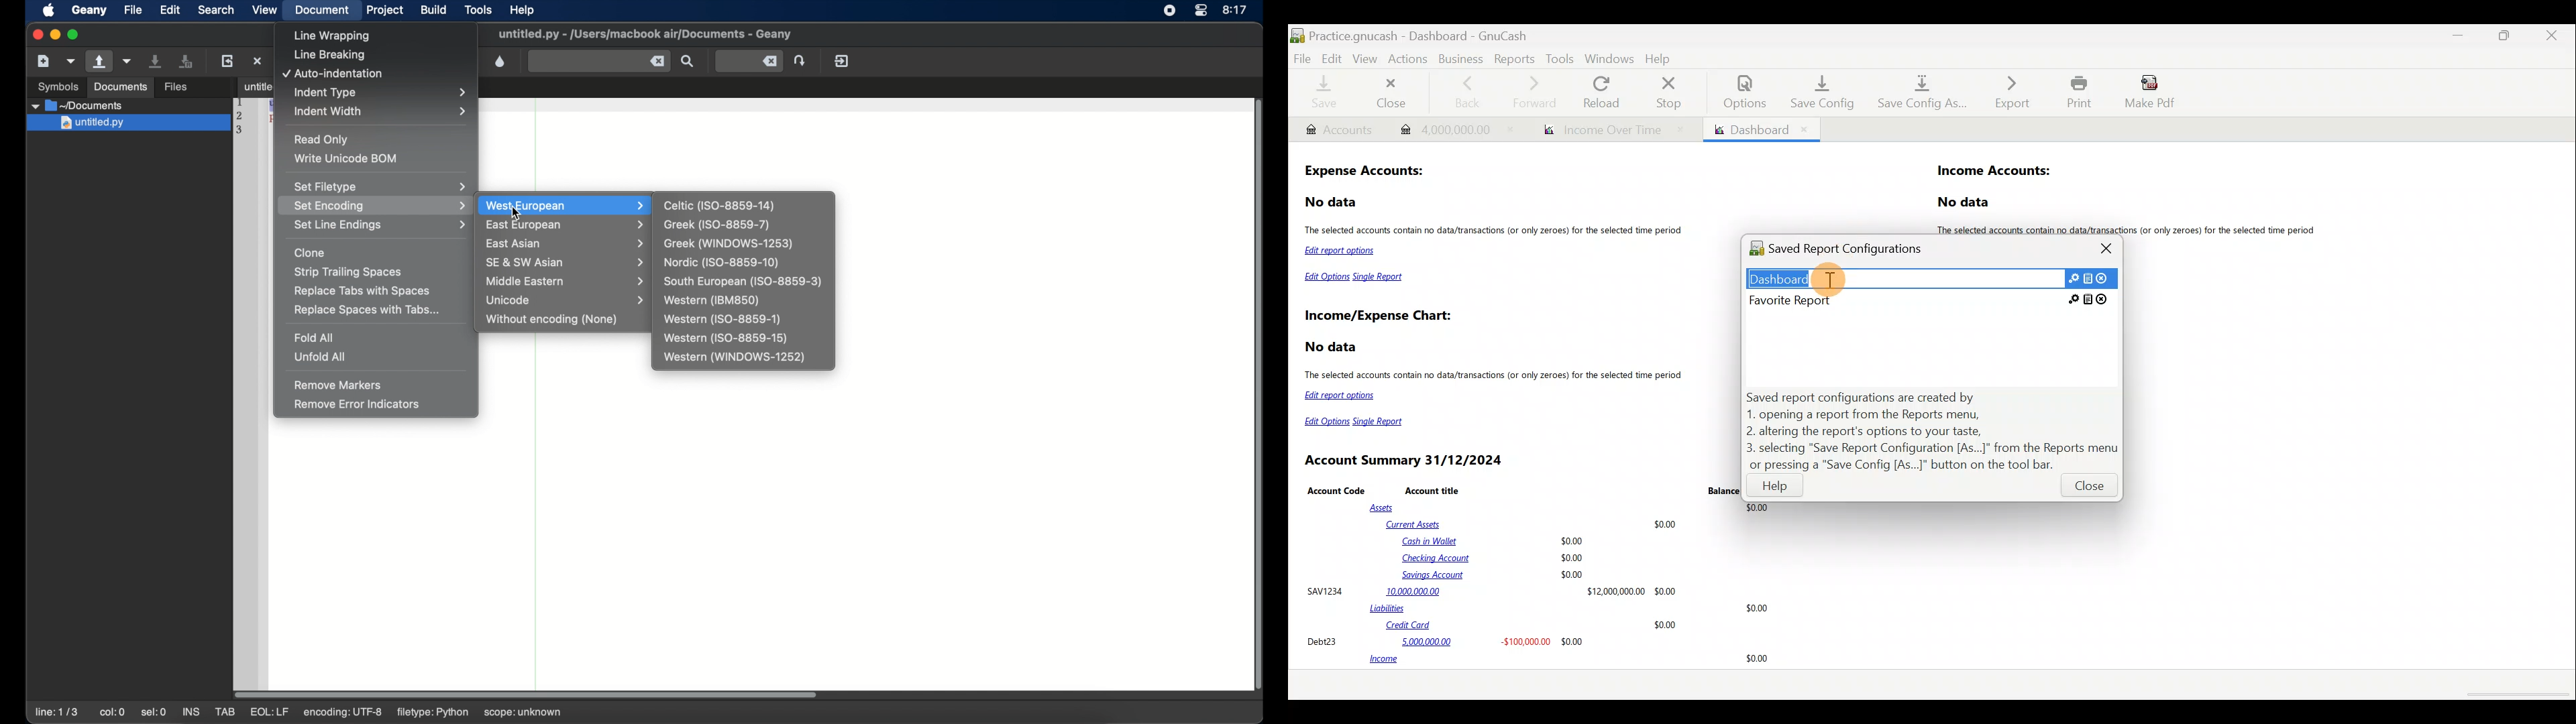 This screenshot has width=2576, height=728. Describe the element at coordinates (568, 262) in the screenshot. I see `se & sw asian` at that location.